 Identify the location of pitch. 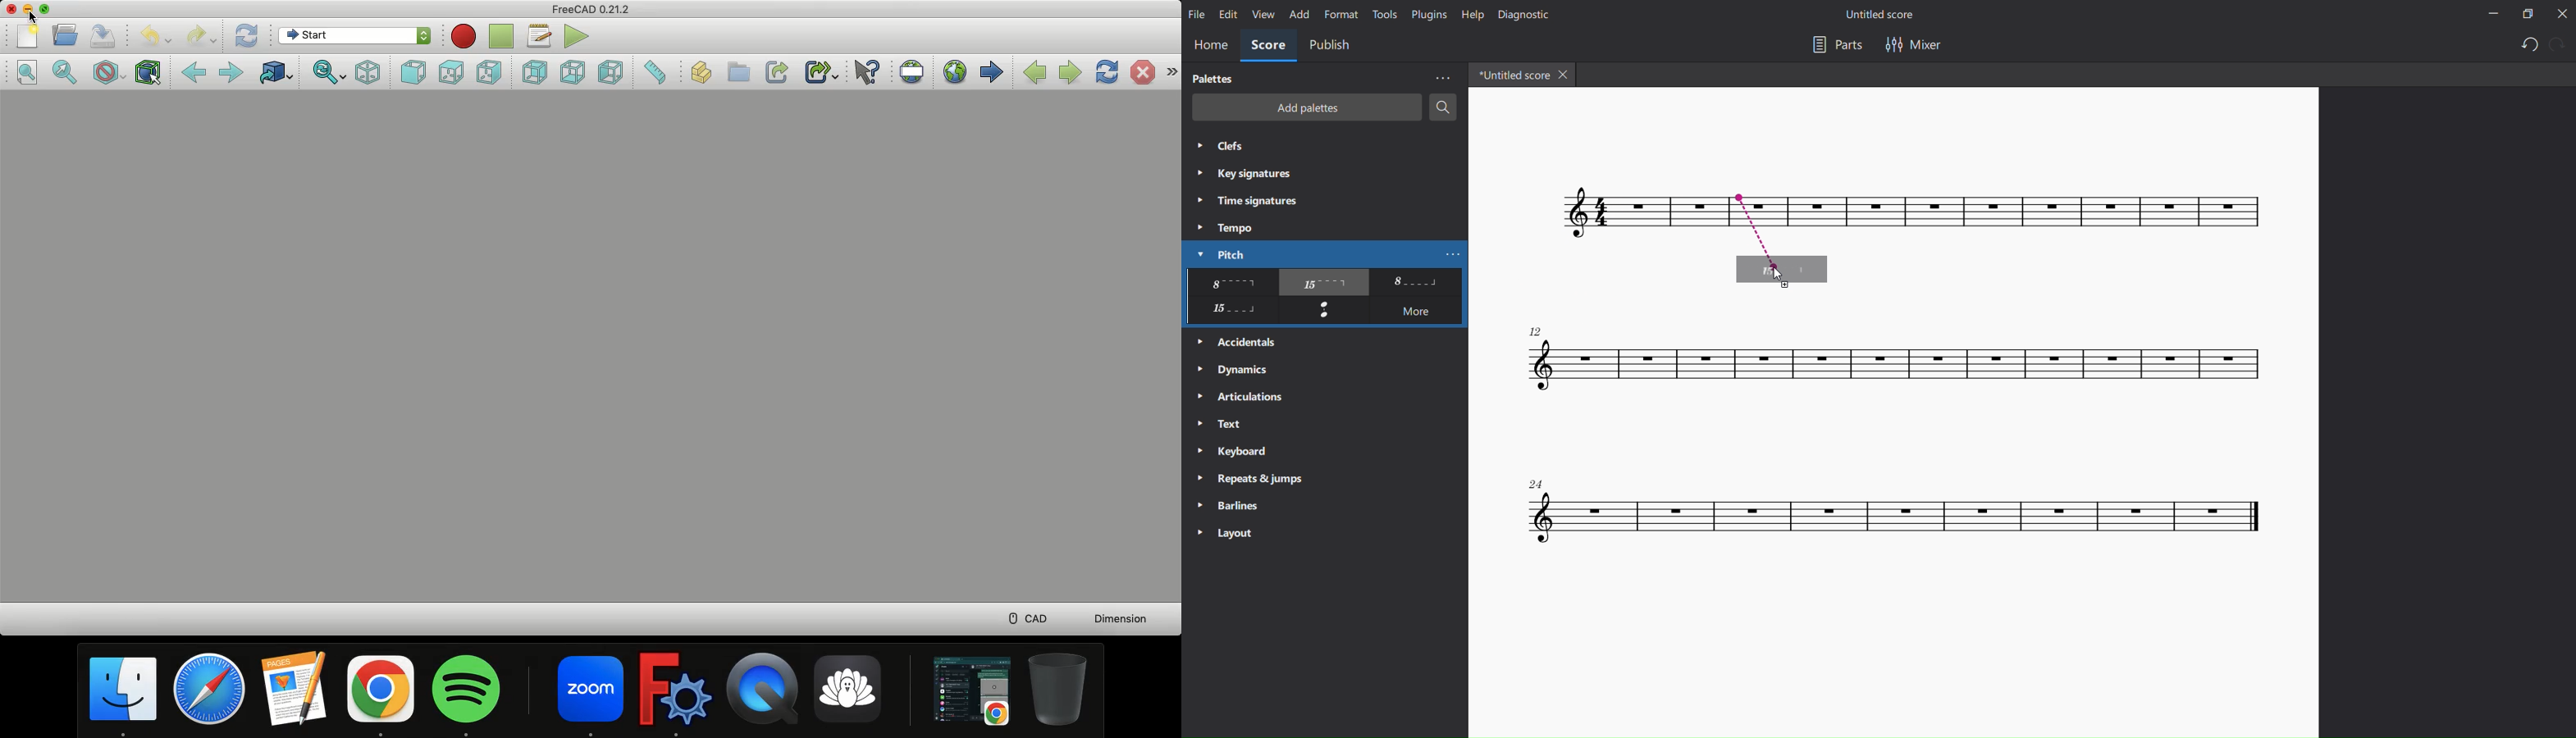
(1216, 254).